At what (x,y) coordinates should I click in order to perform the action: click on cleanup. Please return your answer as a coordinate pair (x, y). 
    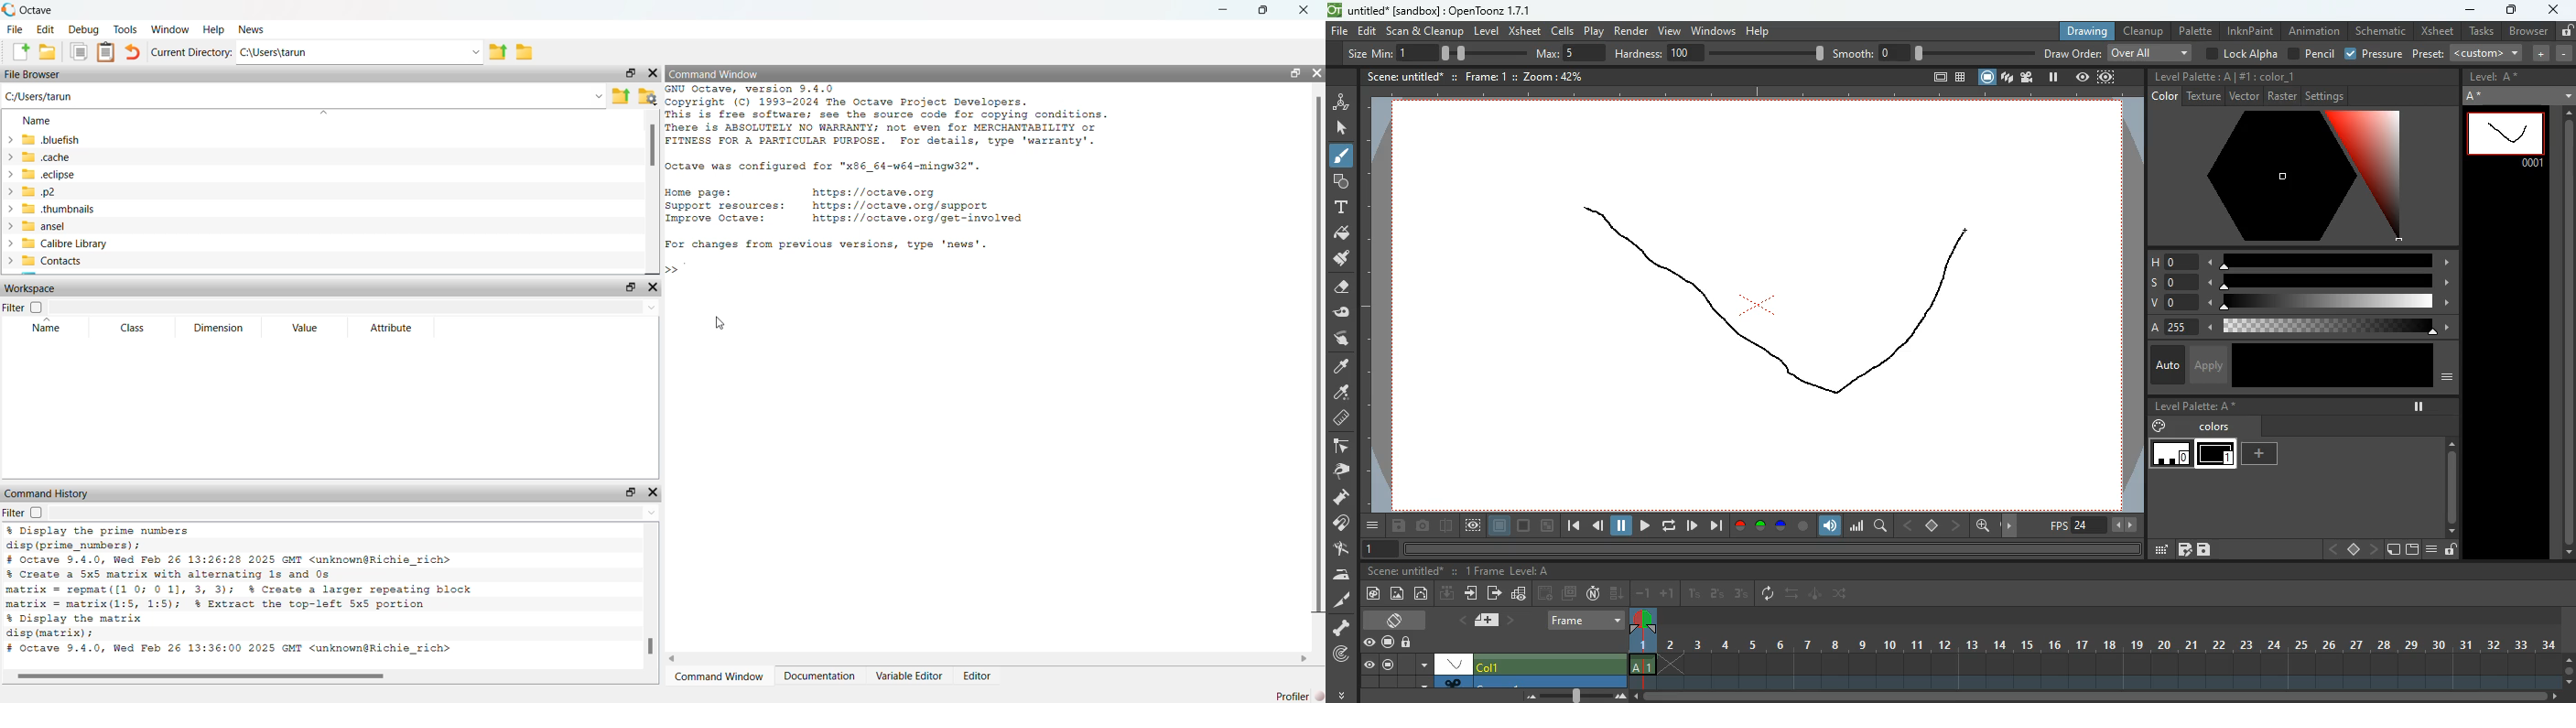
    Looking at the image, I should click on (2144, 30).